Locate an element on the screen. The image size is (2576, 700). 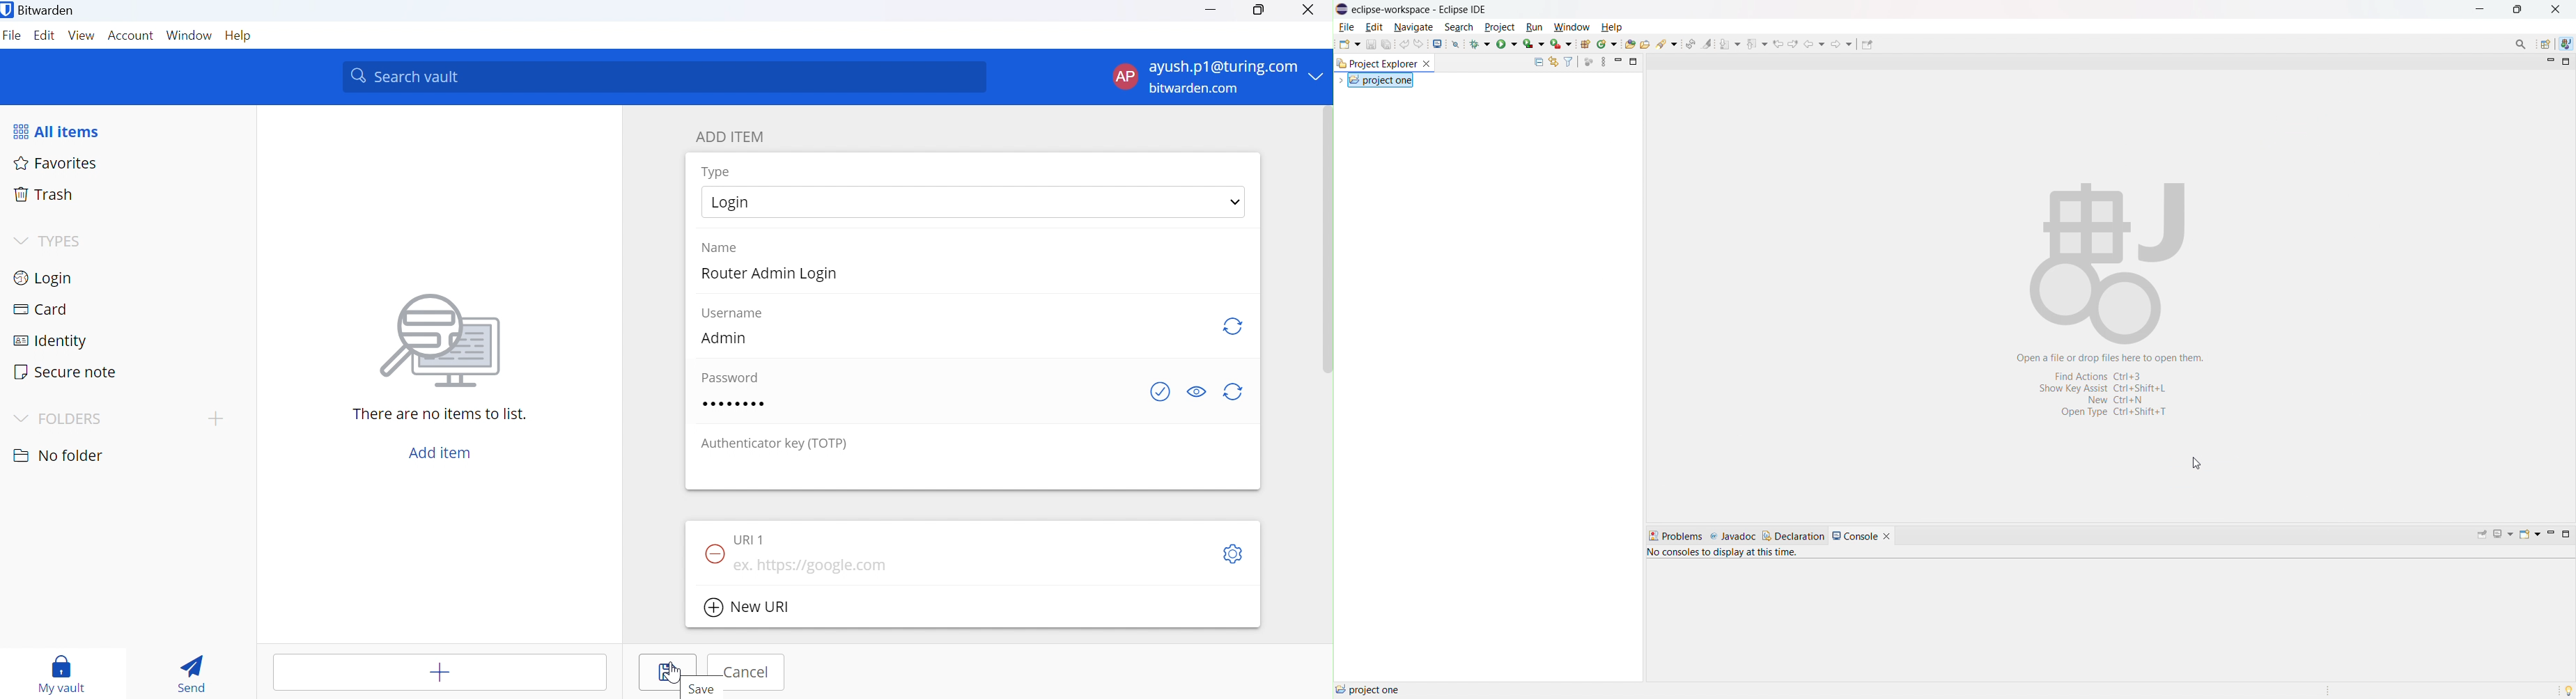
TYPES is located at coordinates (47, 242).